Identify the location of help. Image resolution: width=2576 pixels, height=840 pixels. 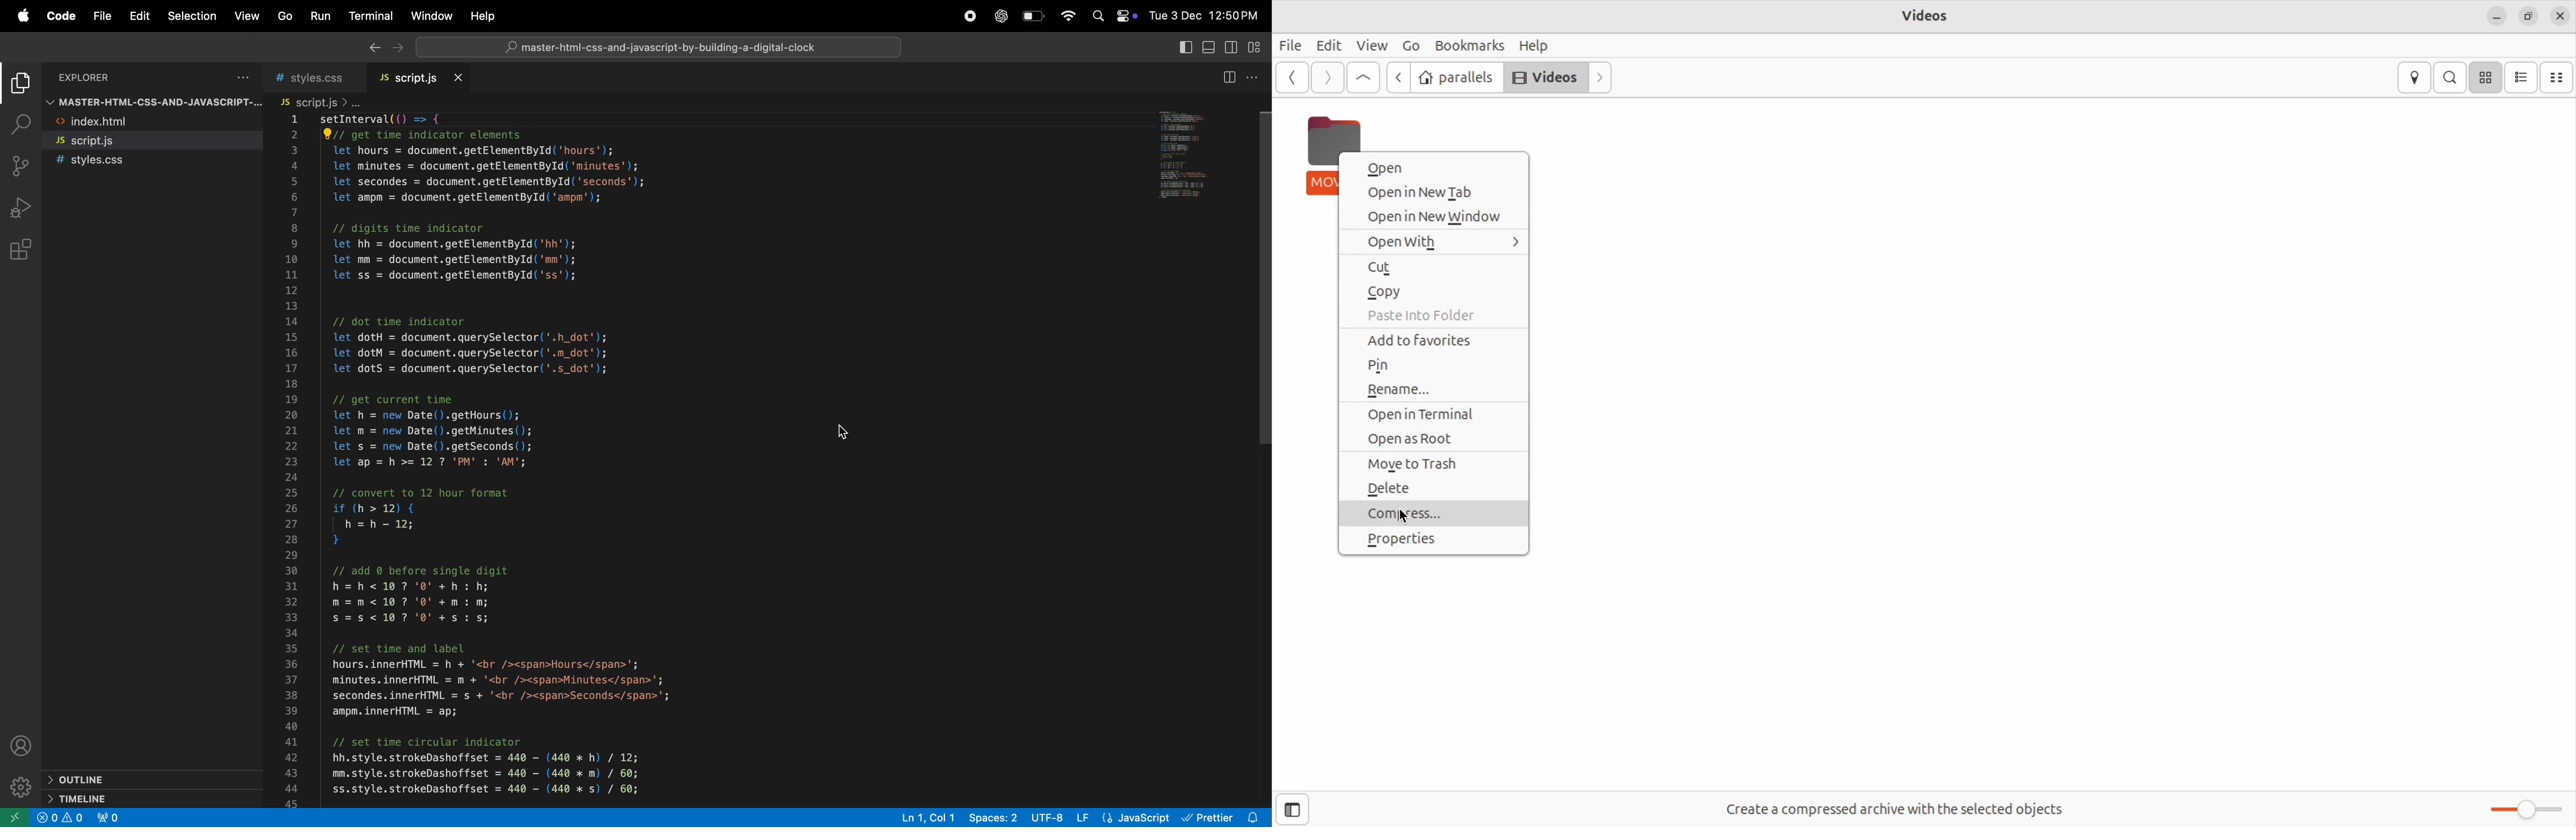
(484, 14).